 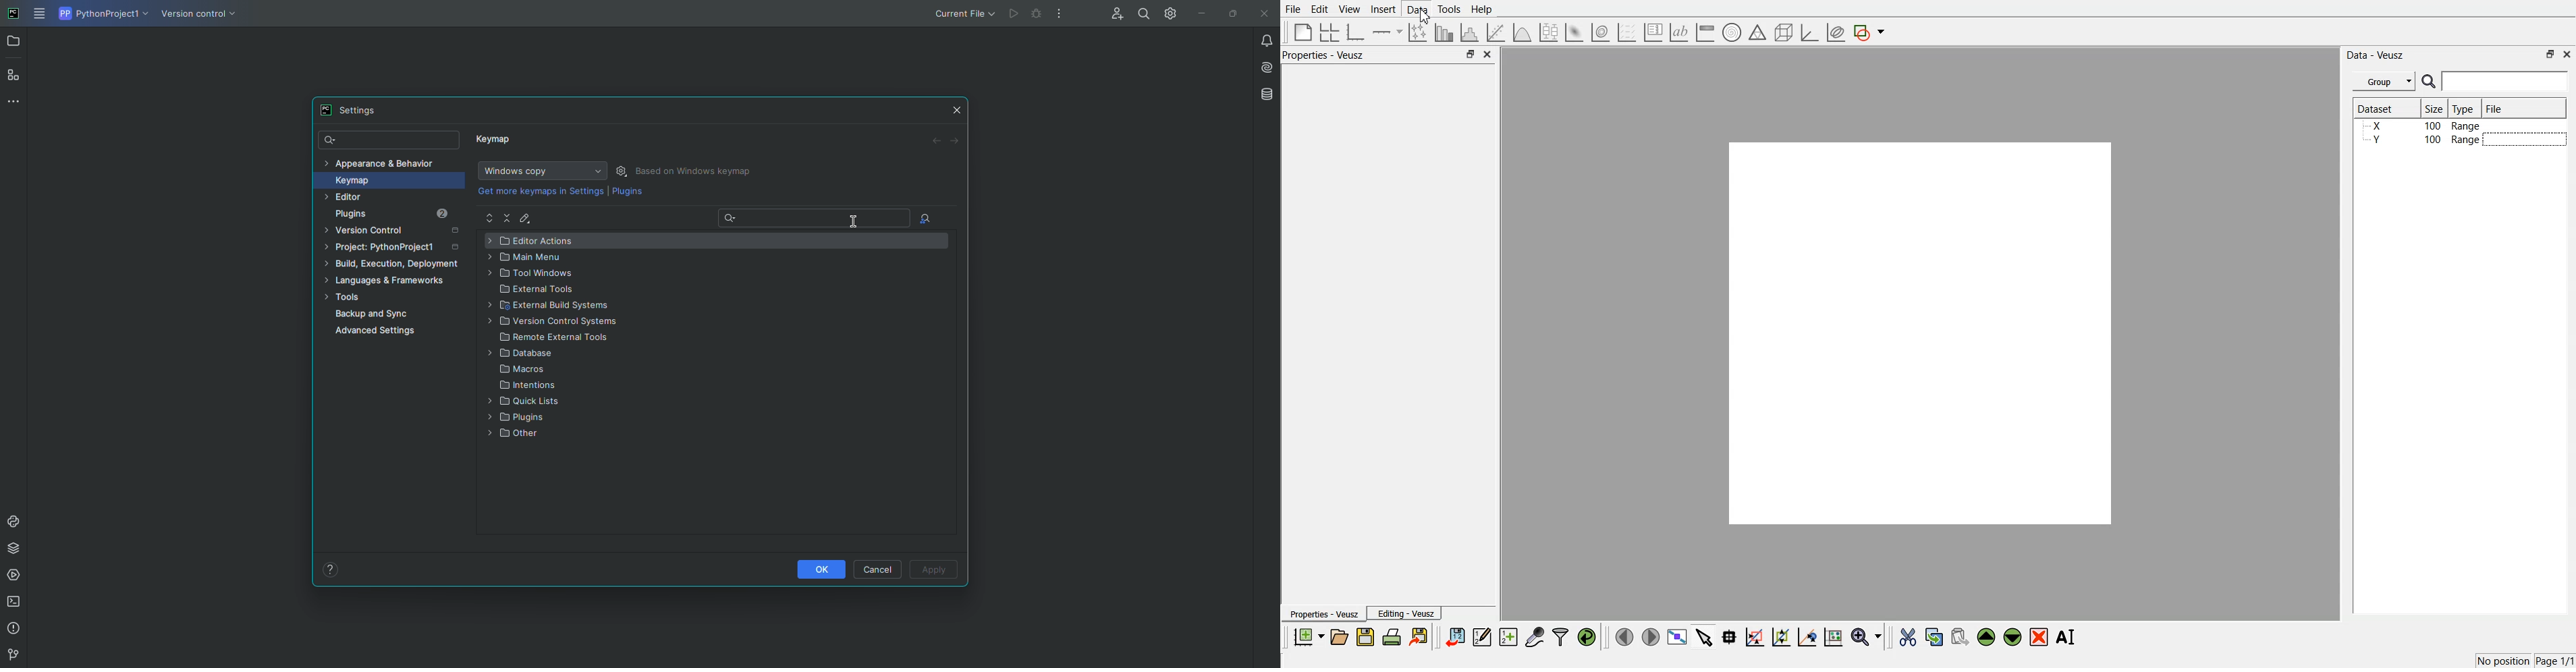 What do you see at coordinates (1705, 636) in the screenshot?
I see `Select items from graph or scroll` at bounding box center [1705, 636].